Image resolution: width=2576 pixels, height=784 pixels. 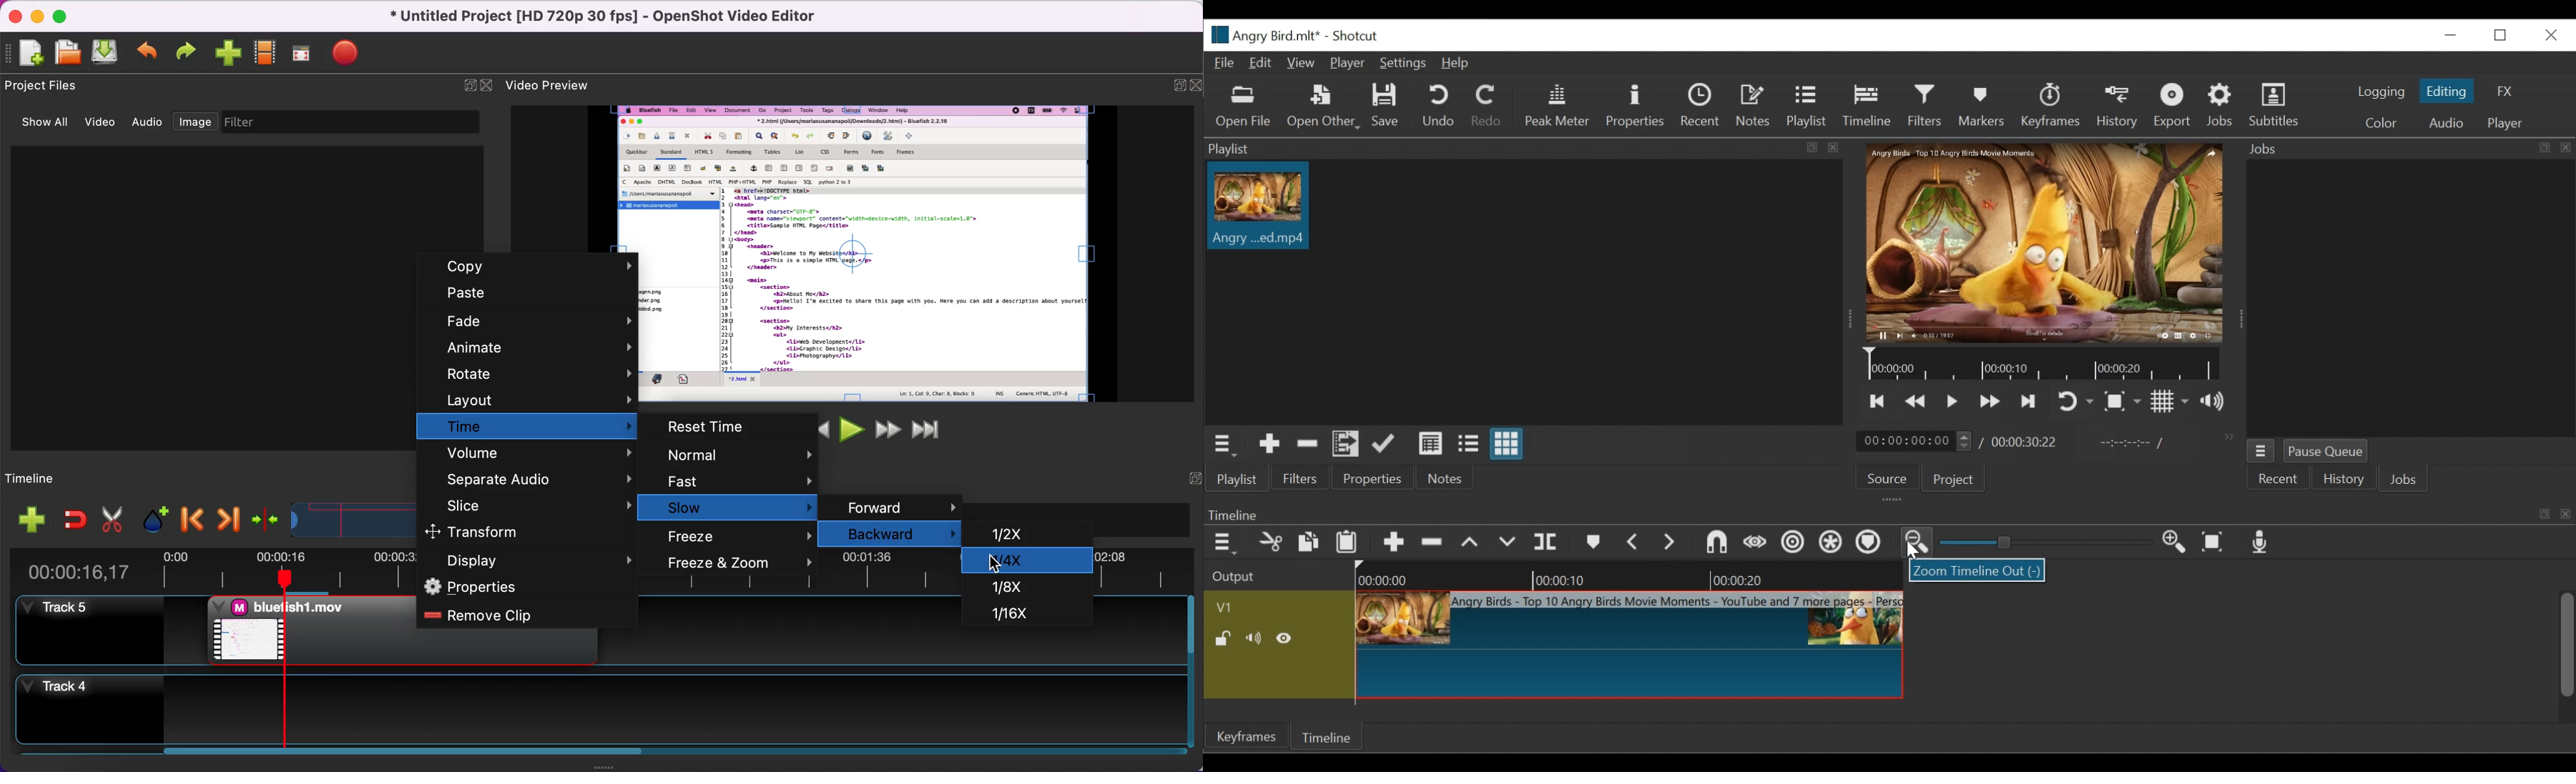 I want to click on scroll bar, so click(x=400, y=755).